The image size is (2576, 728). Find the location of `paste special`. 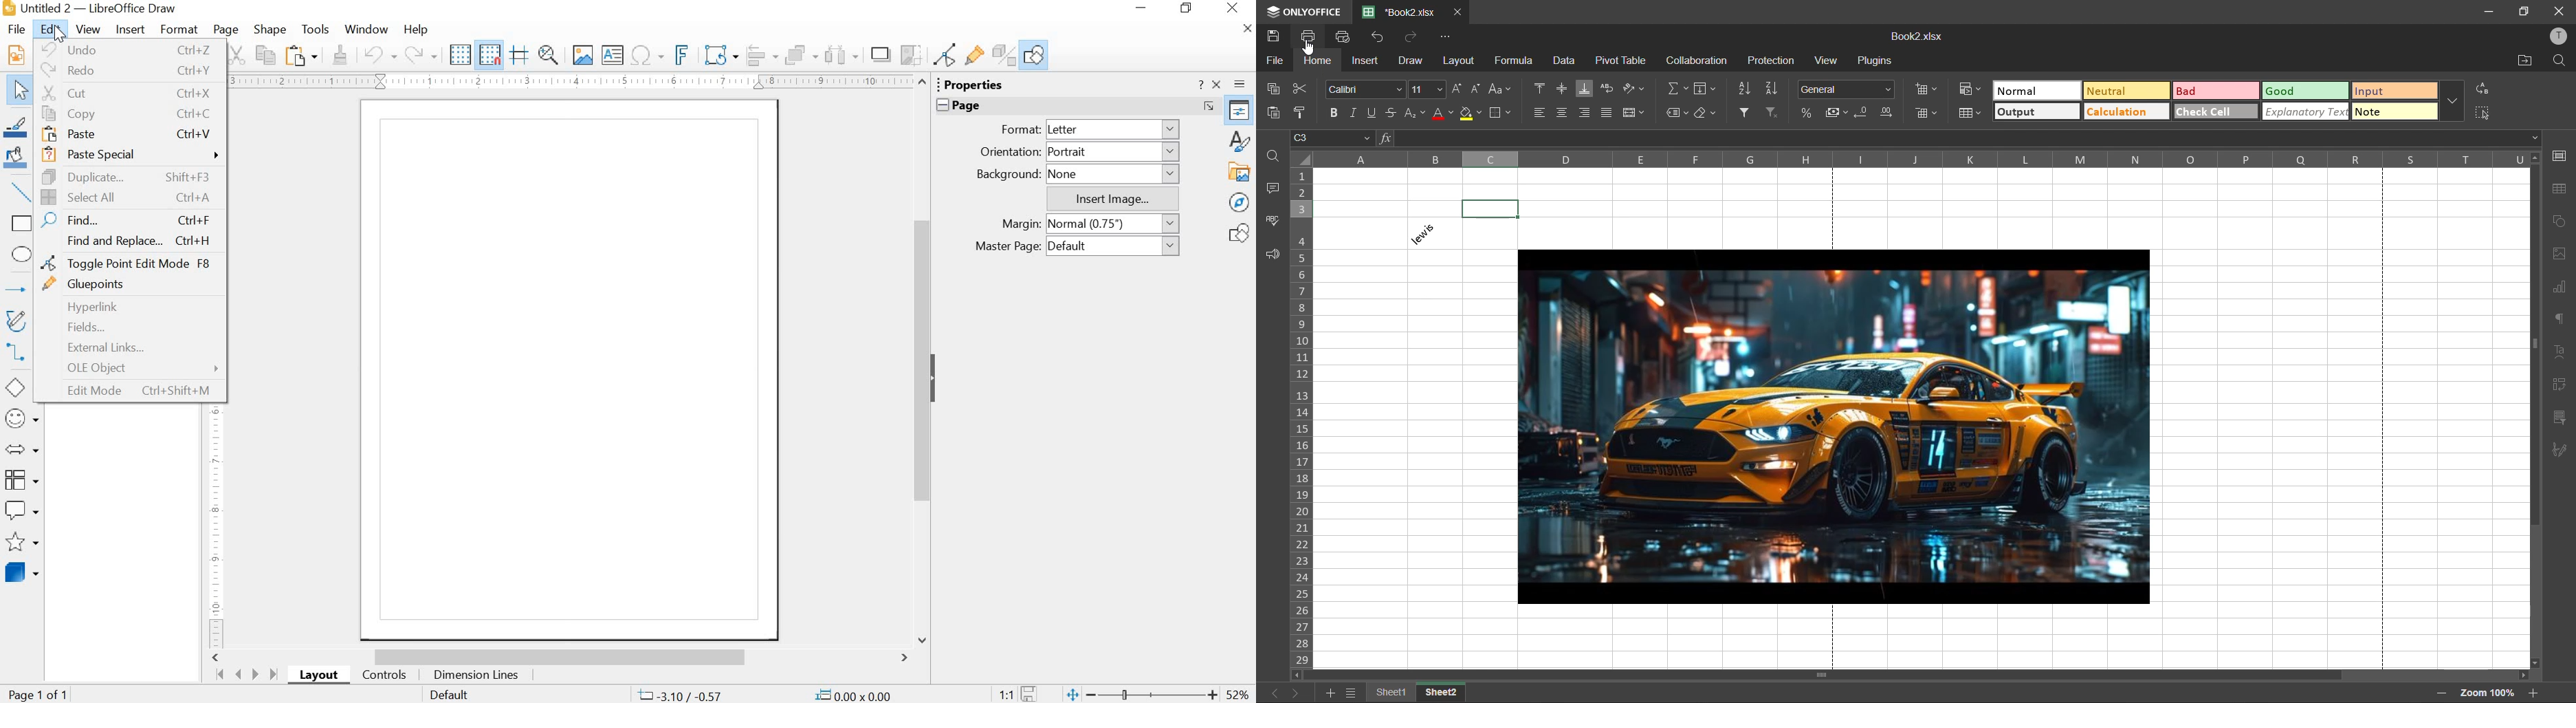

paste special is located at coordinates (131, 156).